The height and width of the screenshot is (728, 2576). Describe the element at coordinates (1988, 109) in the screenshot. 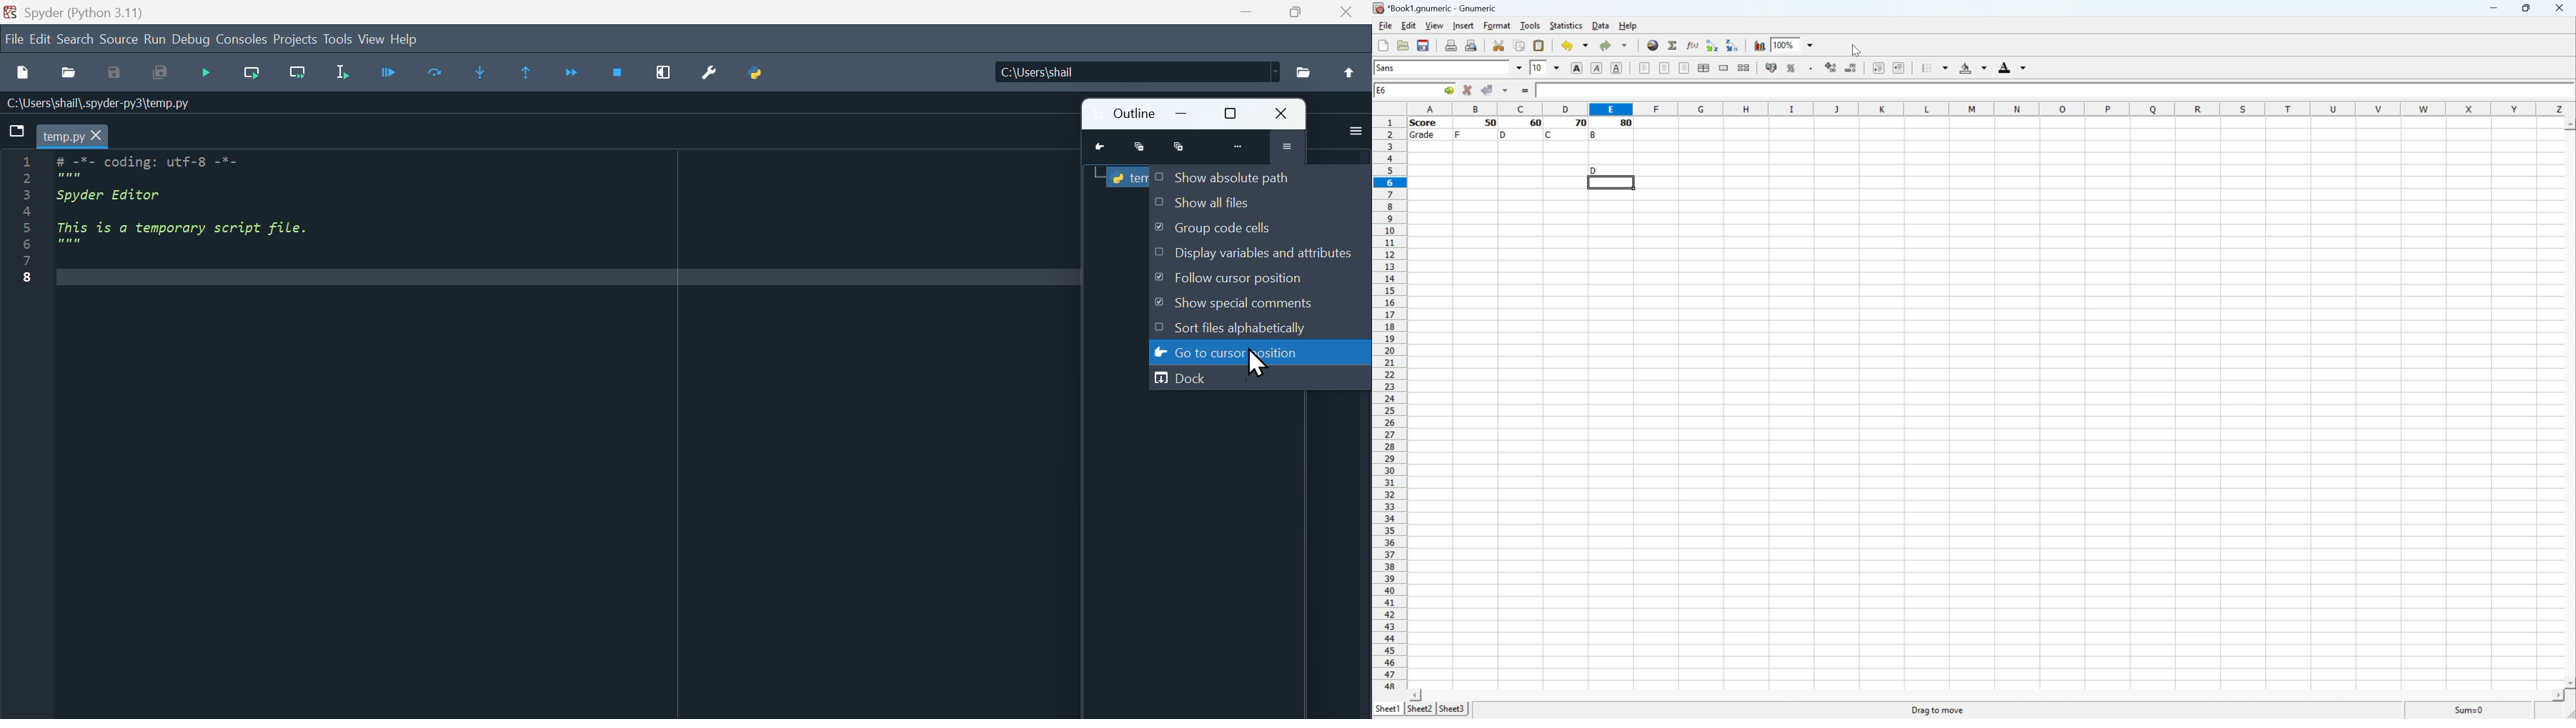

I see `Column names` at that location.